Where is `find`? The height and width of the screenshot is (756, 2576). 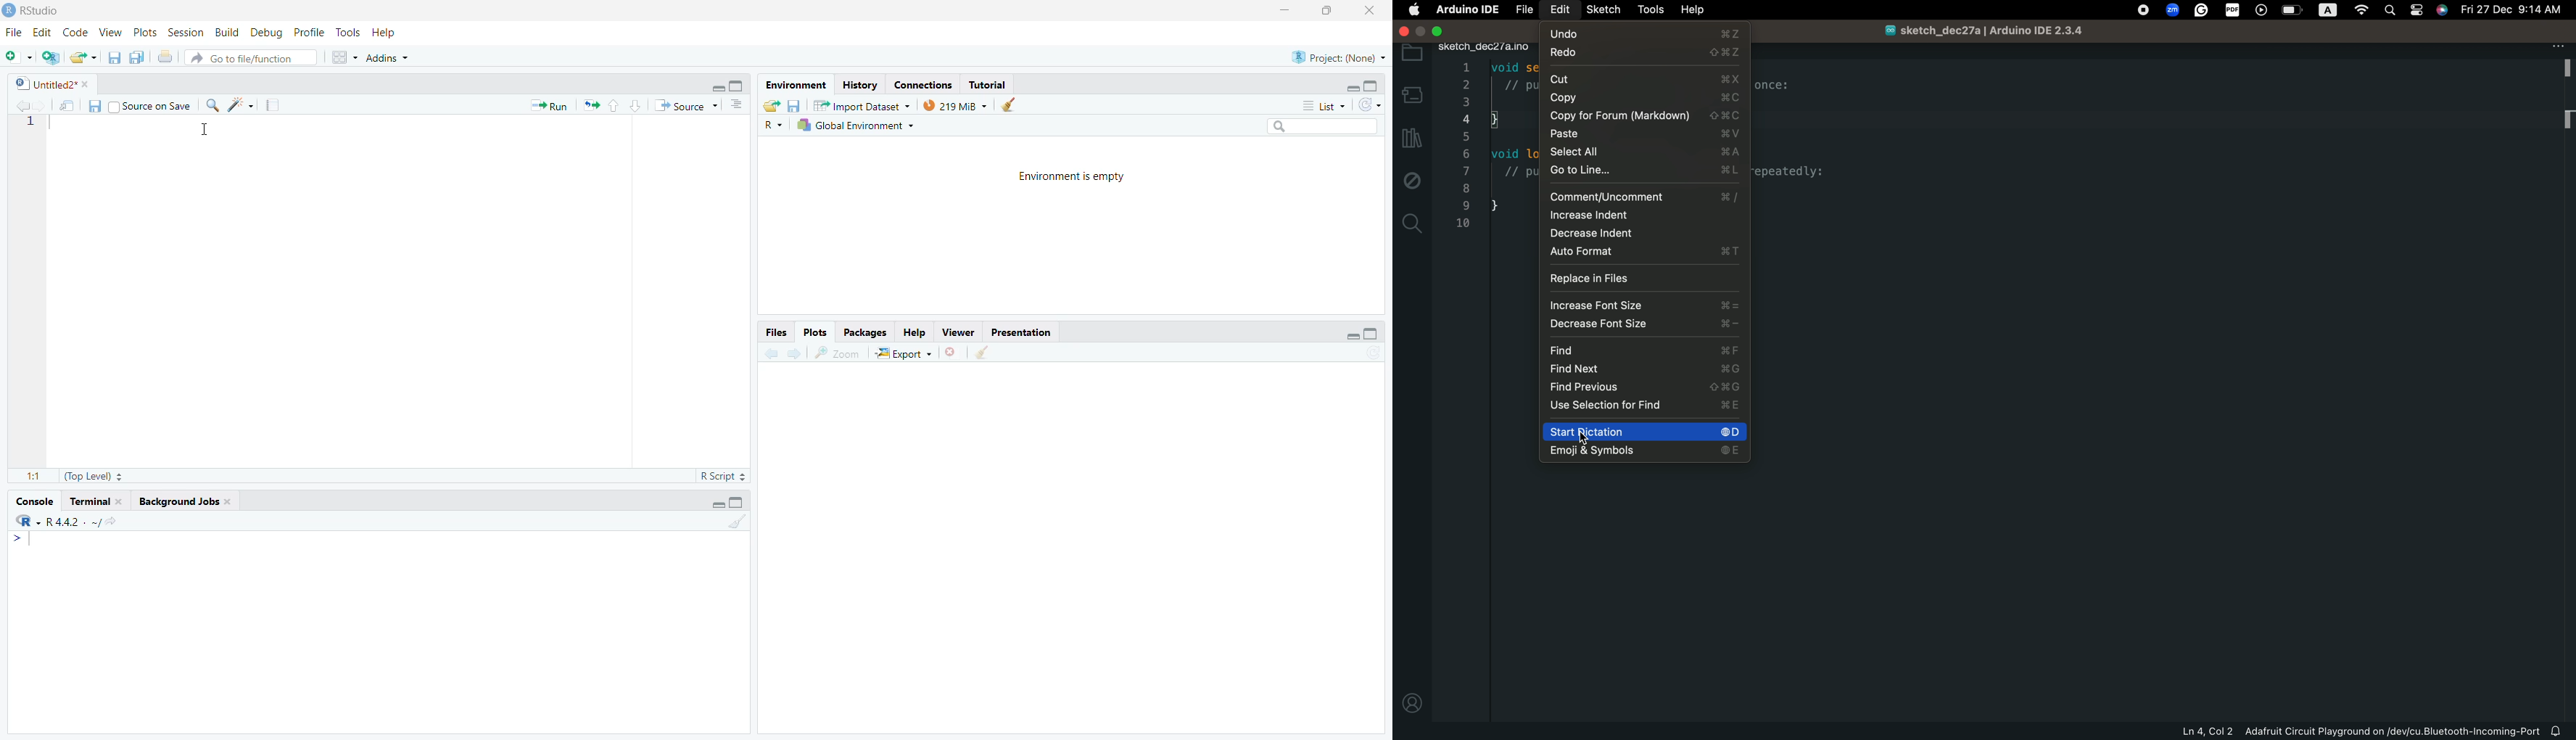 find is located at coordinates (1646, 350).